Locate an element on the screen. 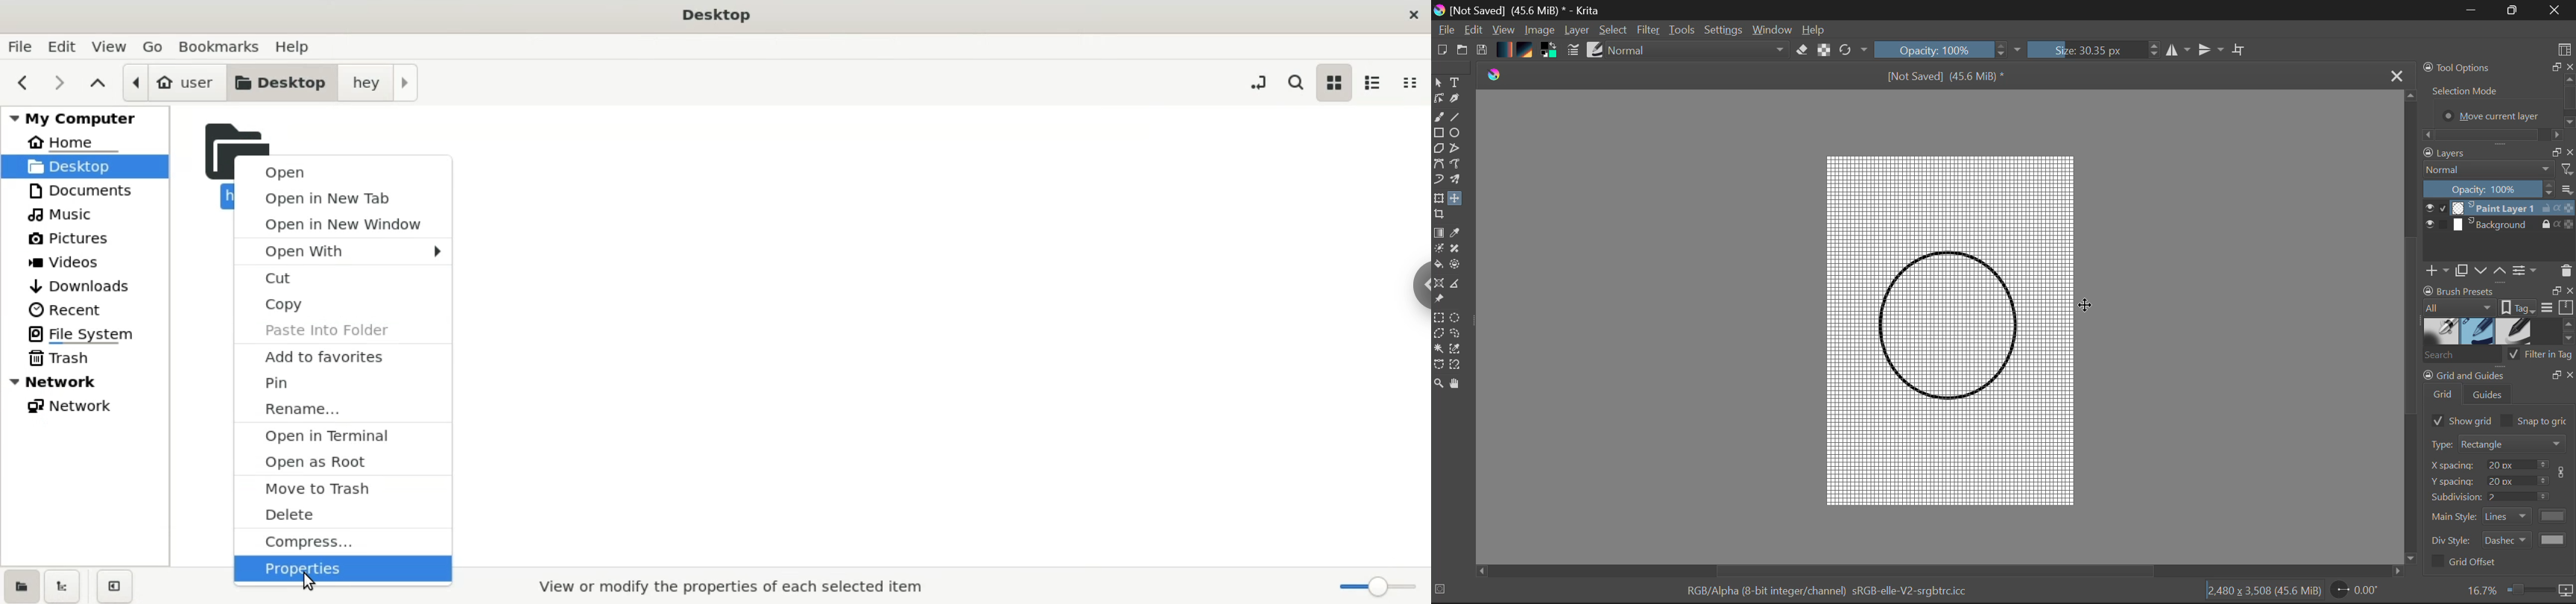 The image size is (2576, 616). Minimize is located at coordinates (2513, 10).